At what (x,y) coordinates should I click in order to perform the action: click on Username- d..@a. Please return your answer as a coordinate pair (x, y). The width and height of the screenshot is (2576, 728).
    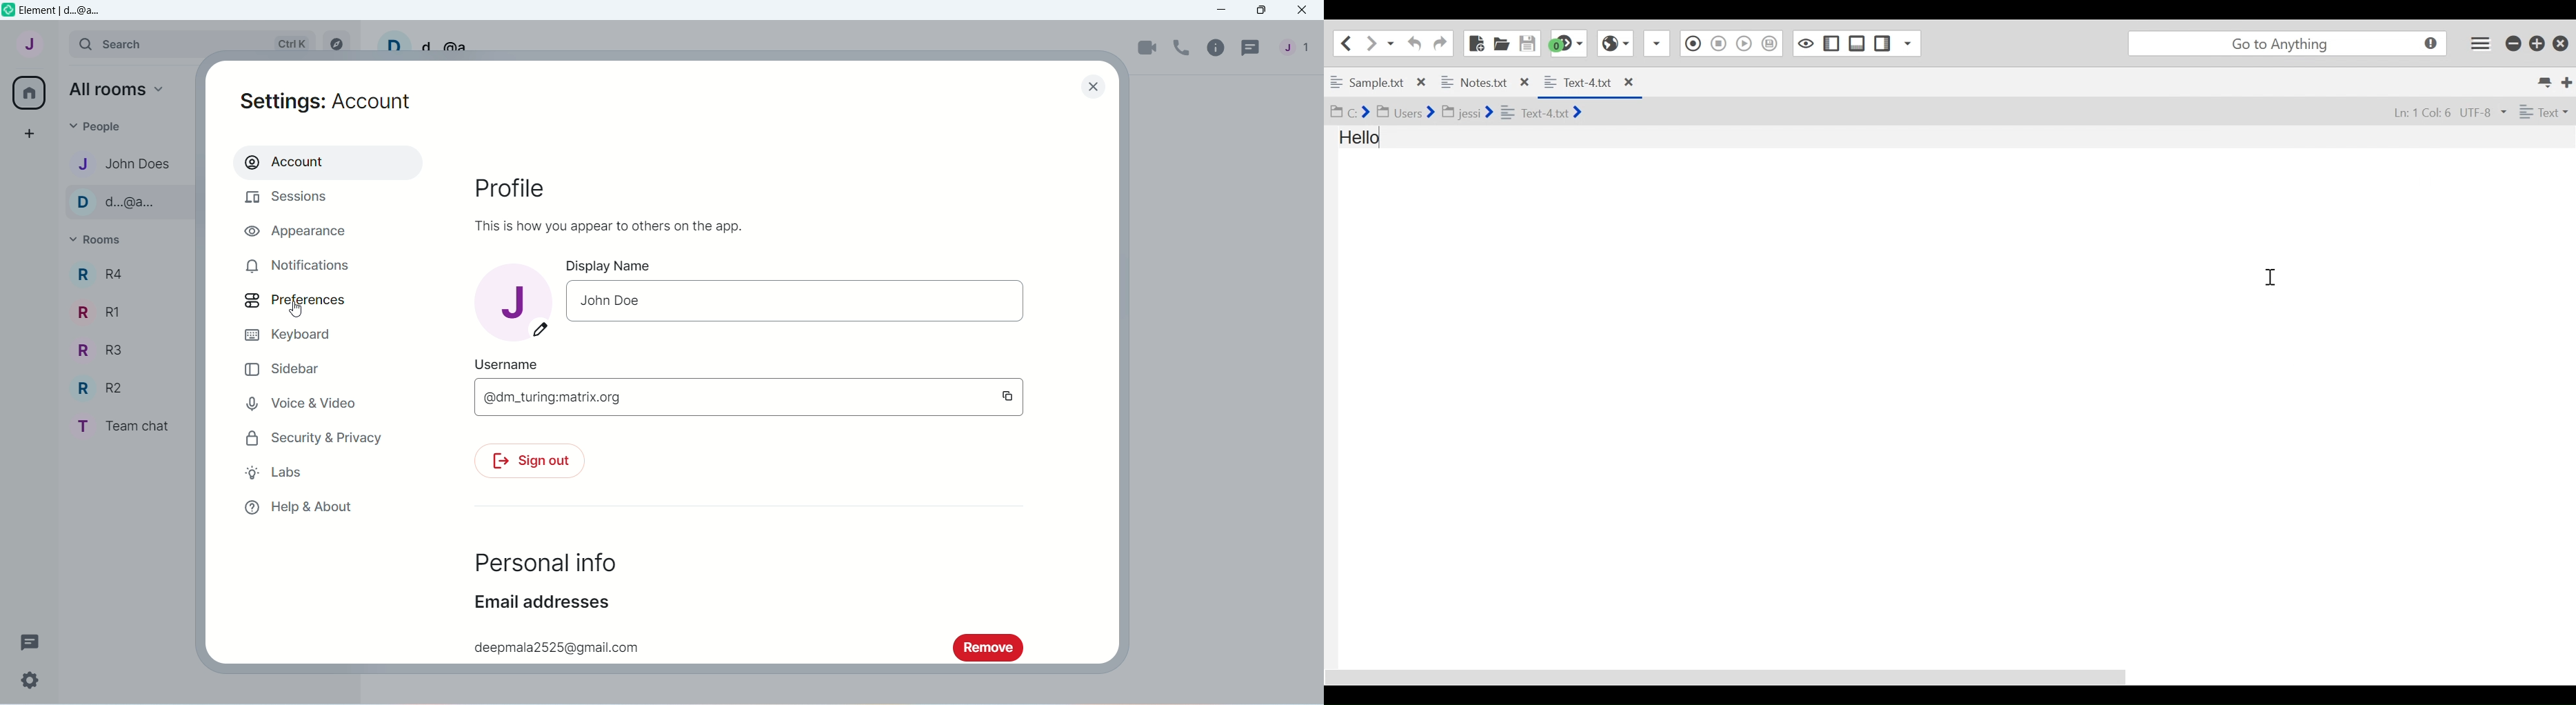
    Looking at the image, I should click on (431, 41).